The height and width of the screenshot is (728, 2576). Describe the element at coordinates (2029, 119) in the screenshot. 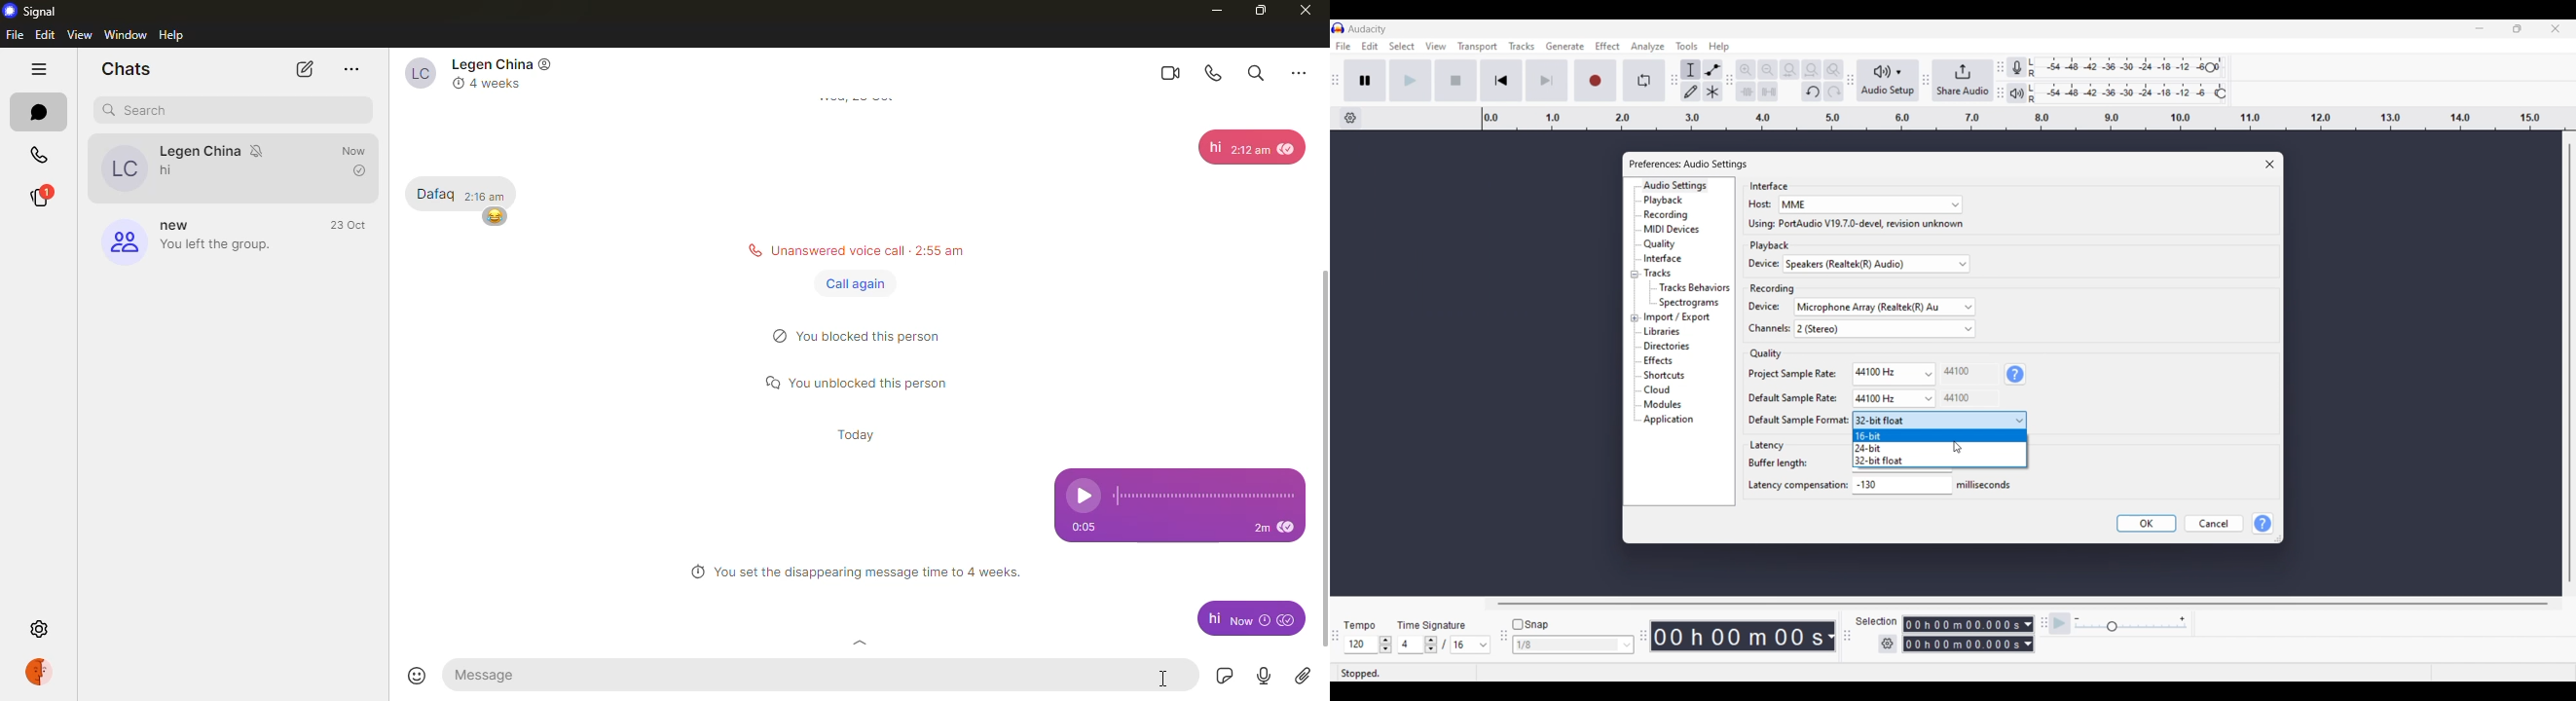

I see `Scale to measure audio length` at that location.